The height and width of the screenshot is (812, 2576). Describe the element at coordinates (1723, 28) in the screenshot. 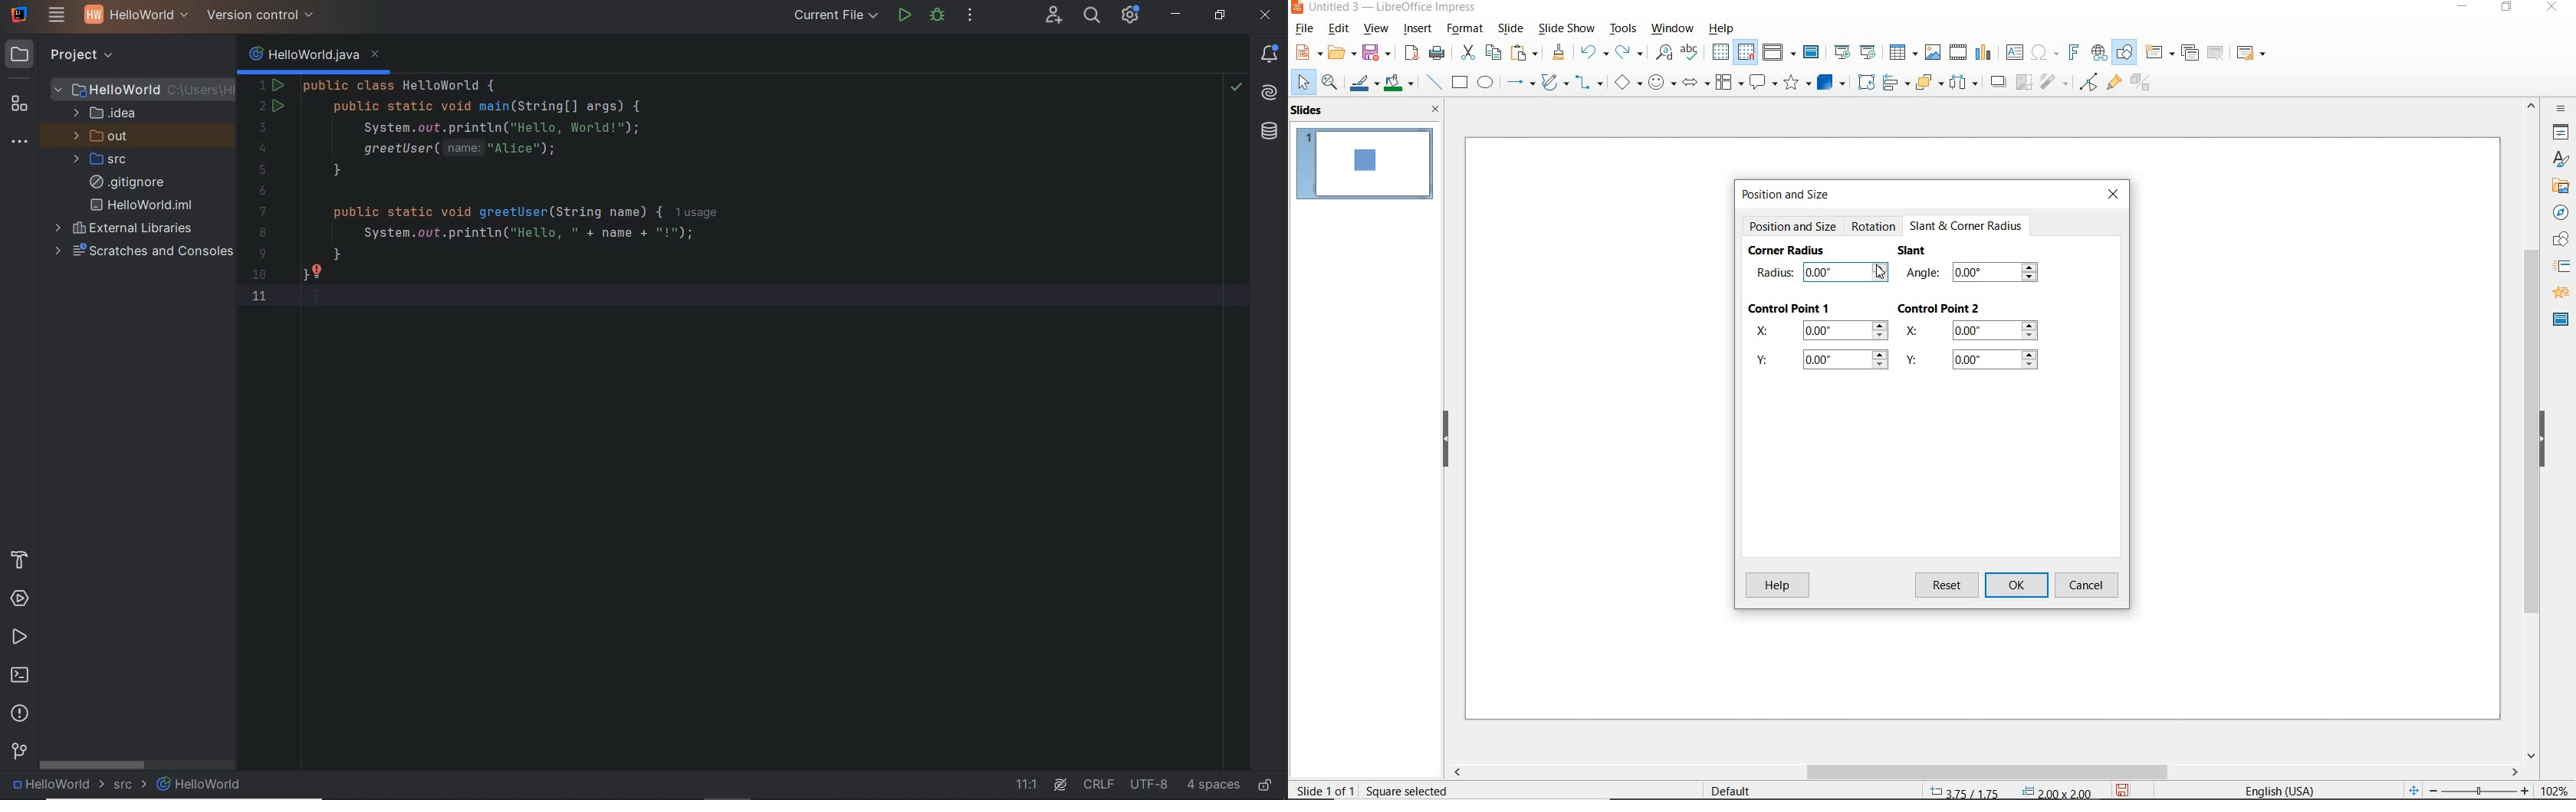

I see `help` at that location.